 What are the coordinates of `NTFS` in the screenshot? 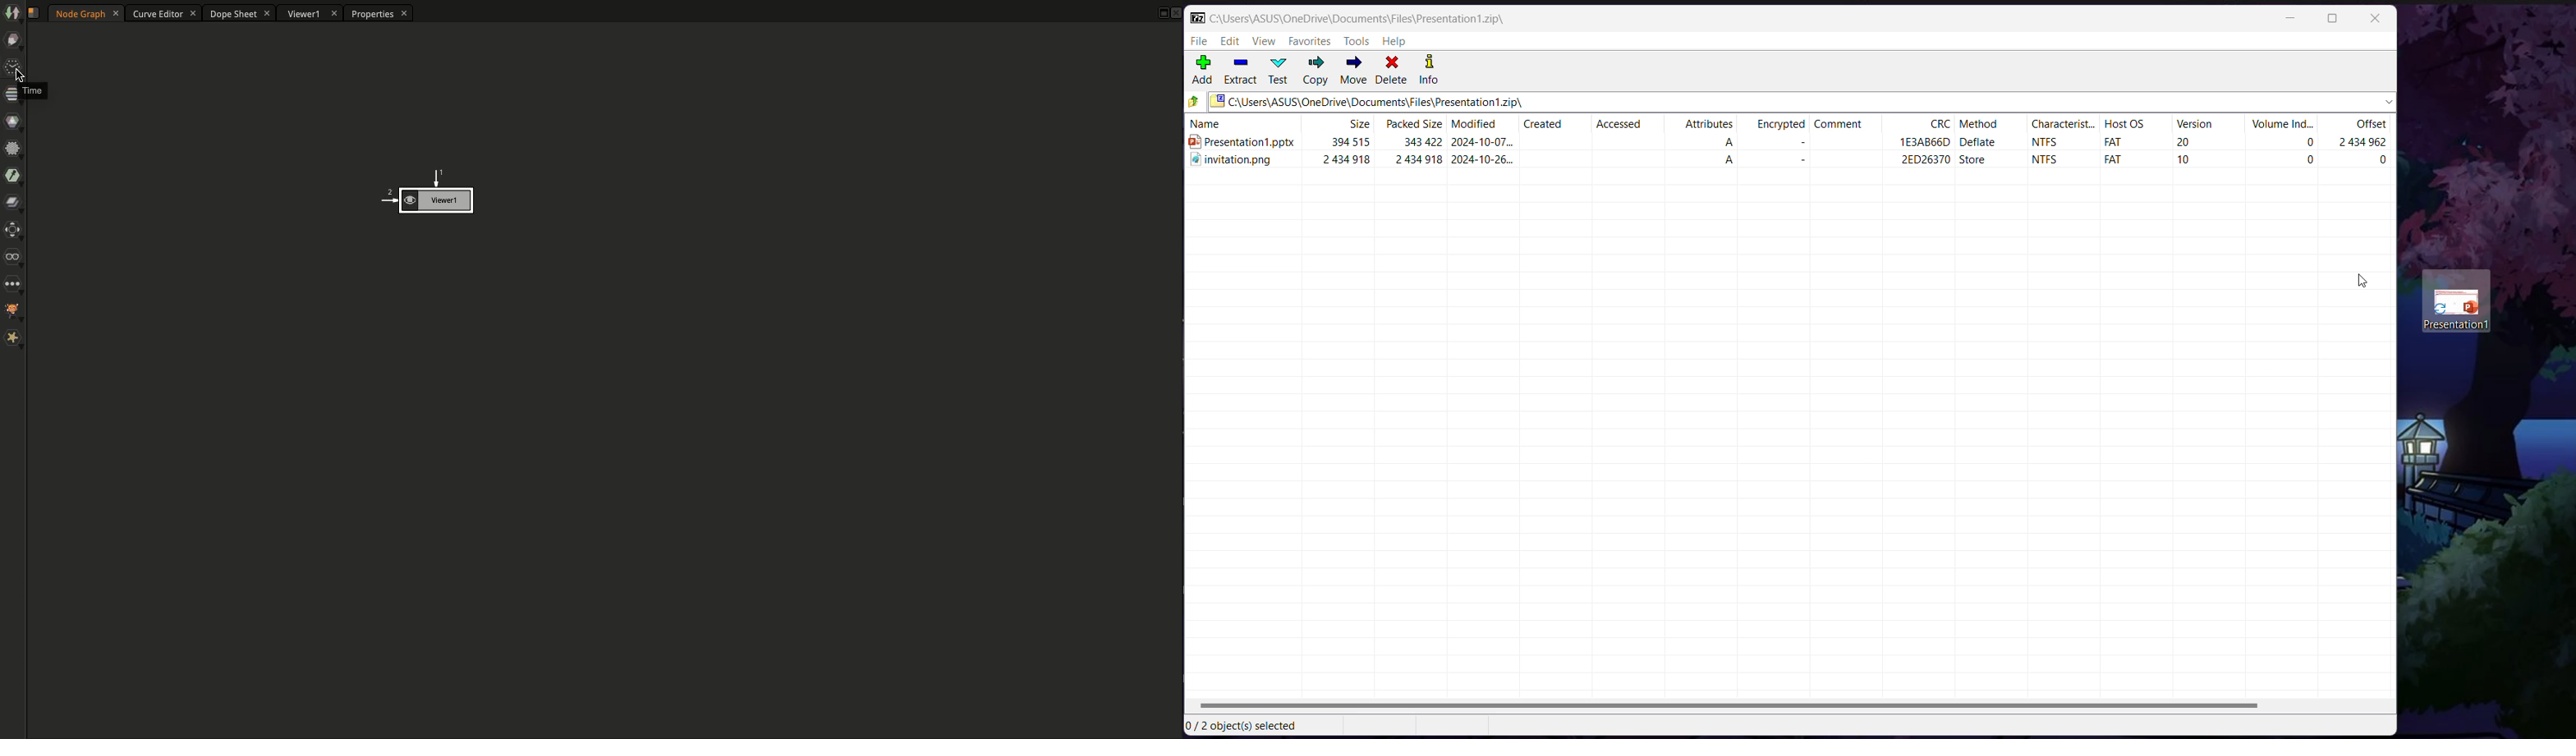 It's located at (2048, 144).